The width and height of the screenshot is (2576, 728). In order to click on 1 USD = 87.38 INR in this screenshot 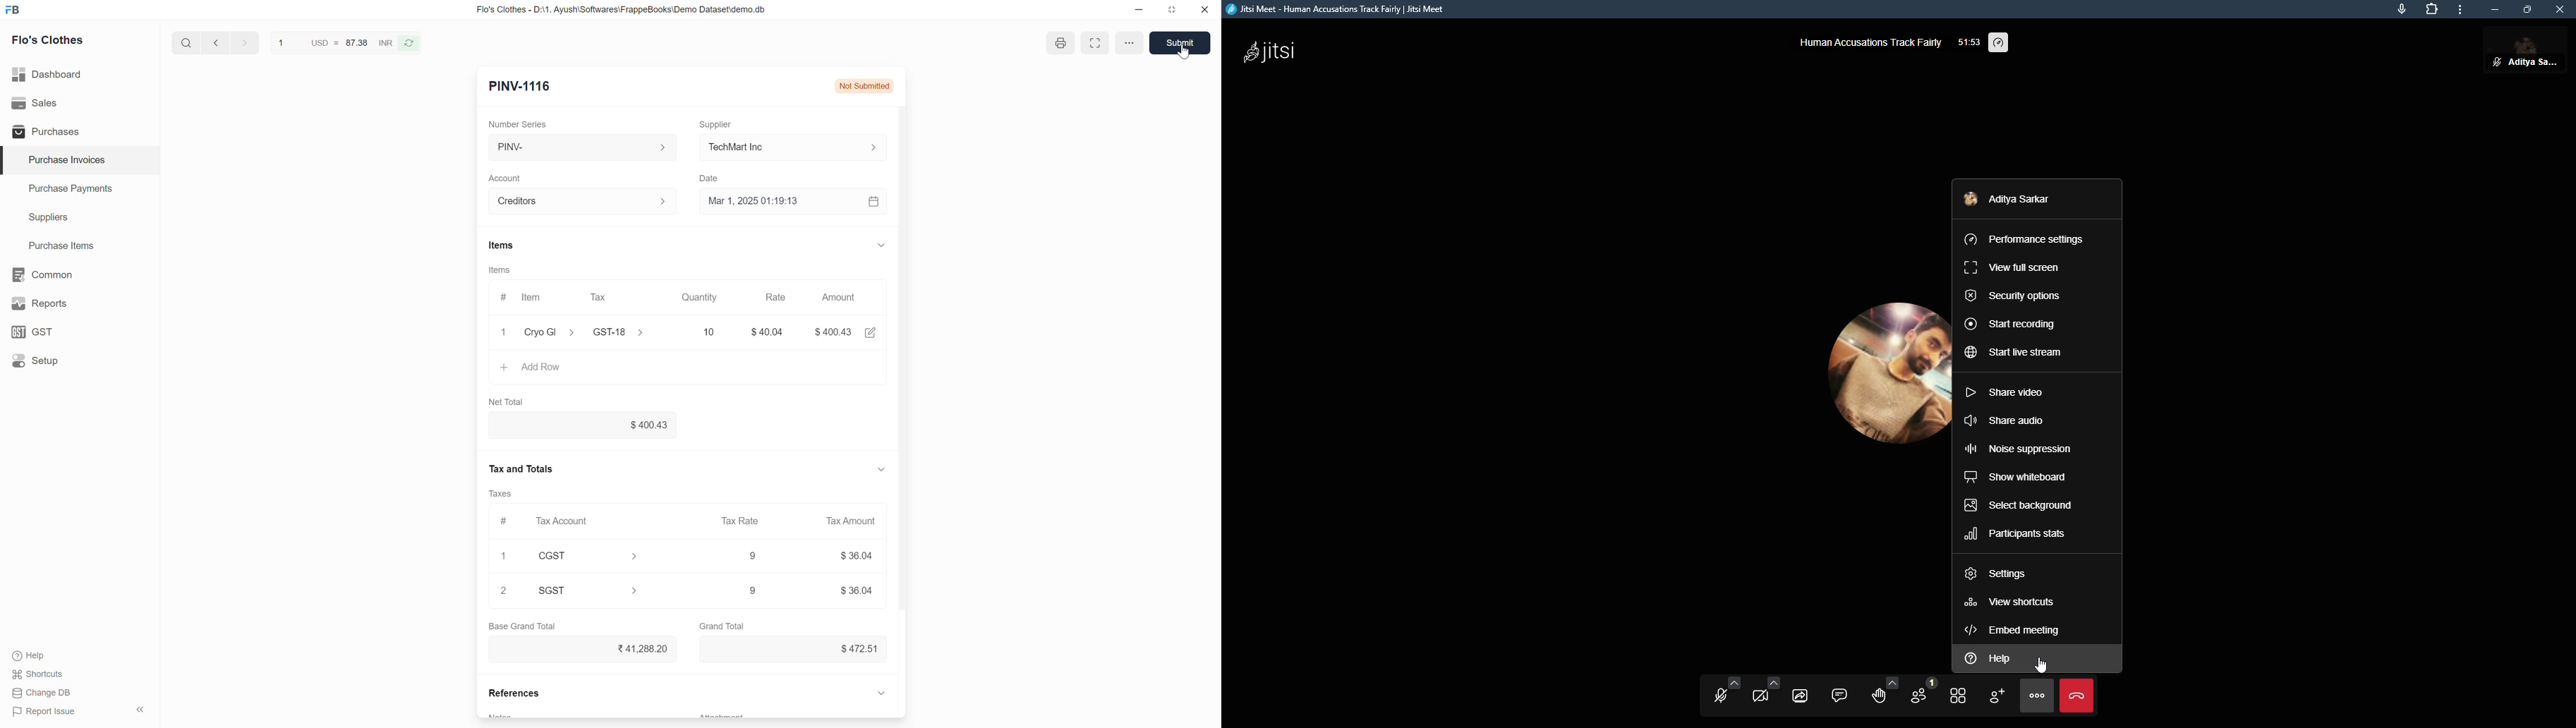, I will do `click(334, 41)`.